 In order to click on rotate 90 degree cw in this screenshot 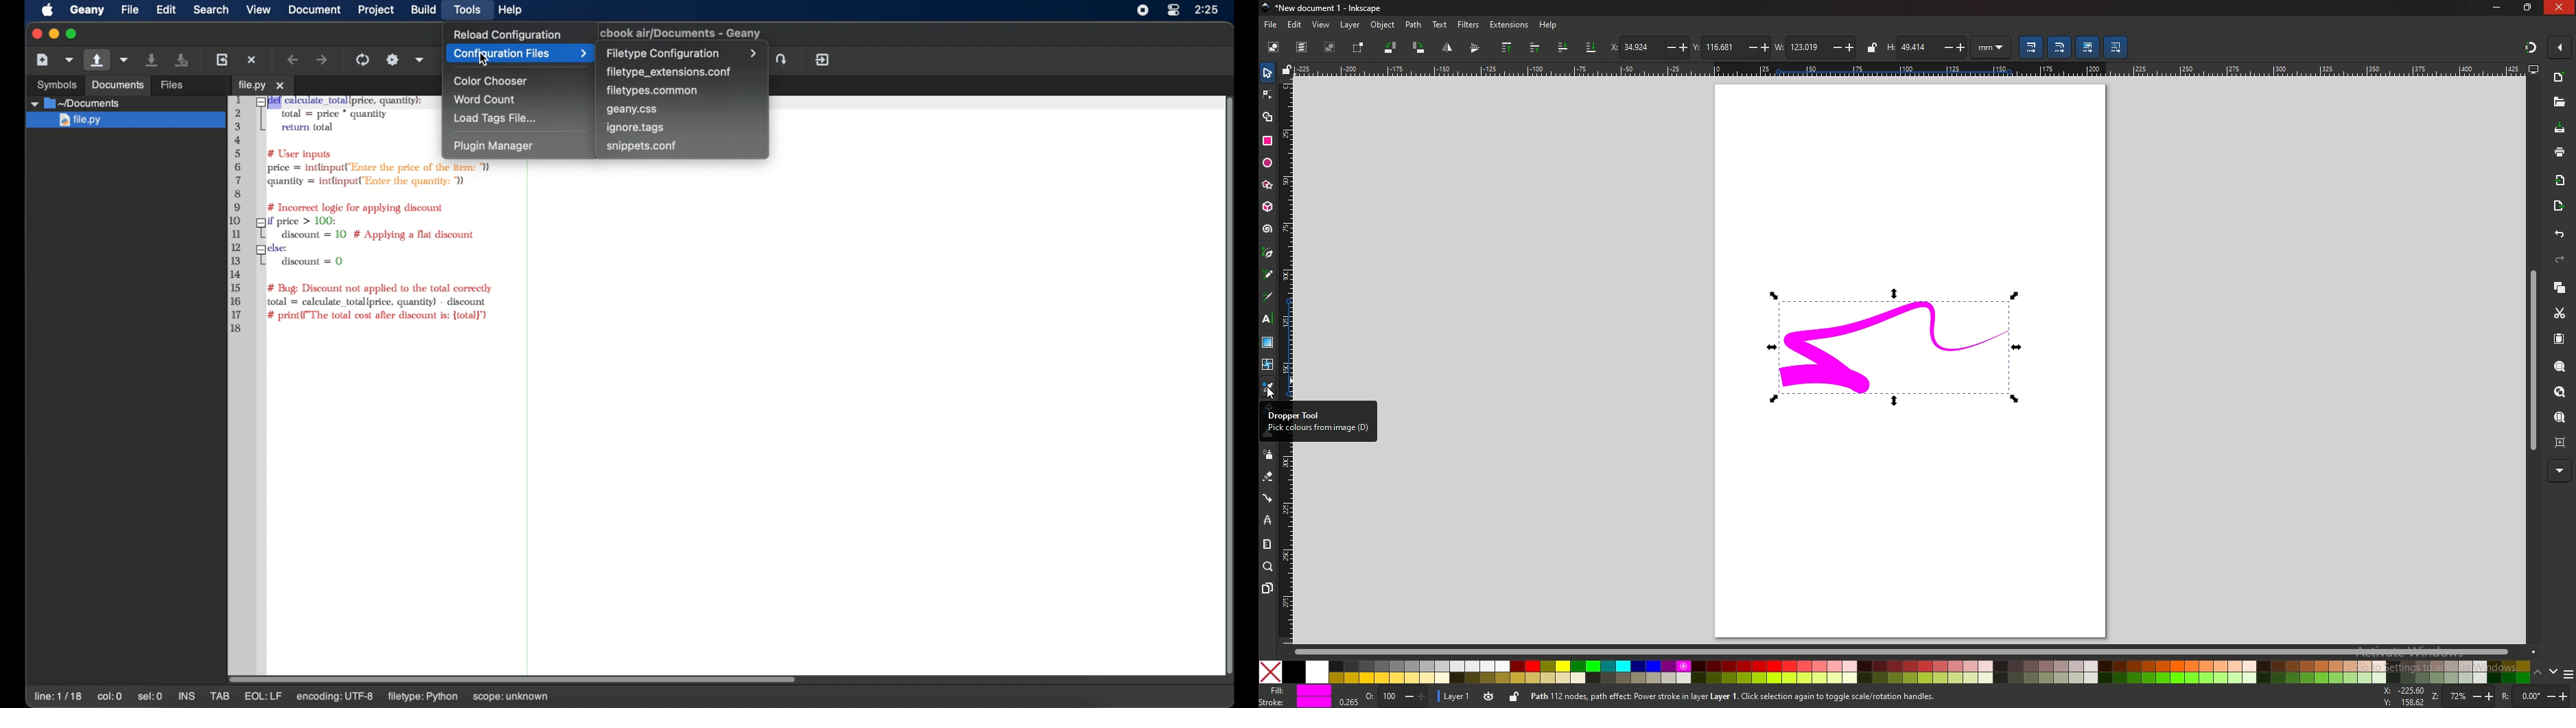, I will do `click(1420, 47)`.